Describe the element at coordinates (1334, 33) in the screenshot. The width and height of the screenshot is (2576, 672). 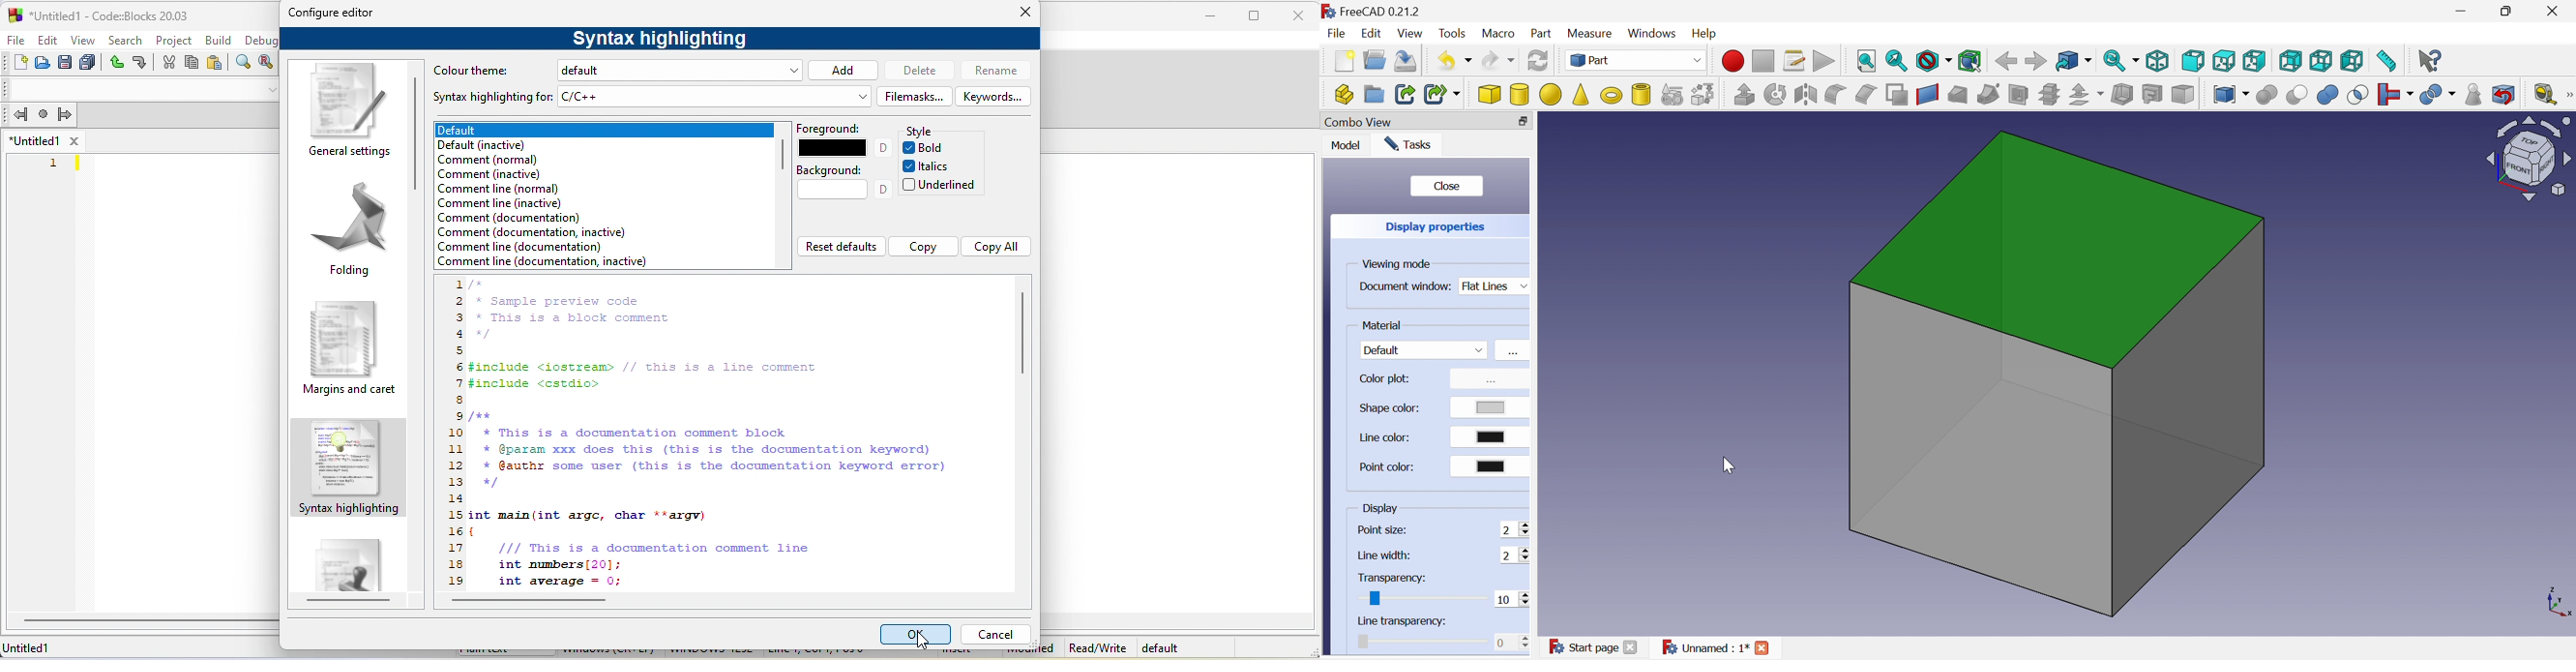
I see `File` at that location.